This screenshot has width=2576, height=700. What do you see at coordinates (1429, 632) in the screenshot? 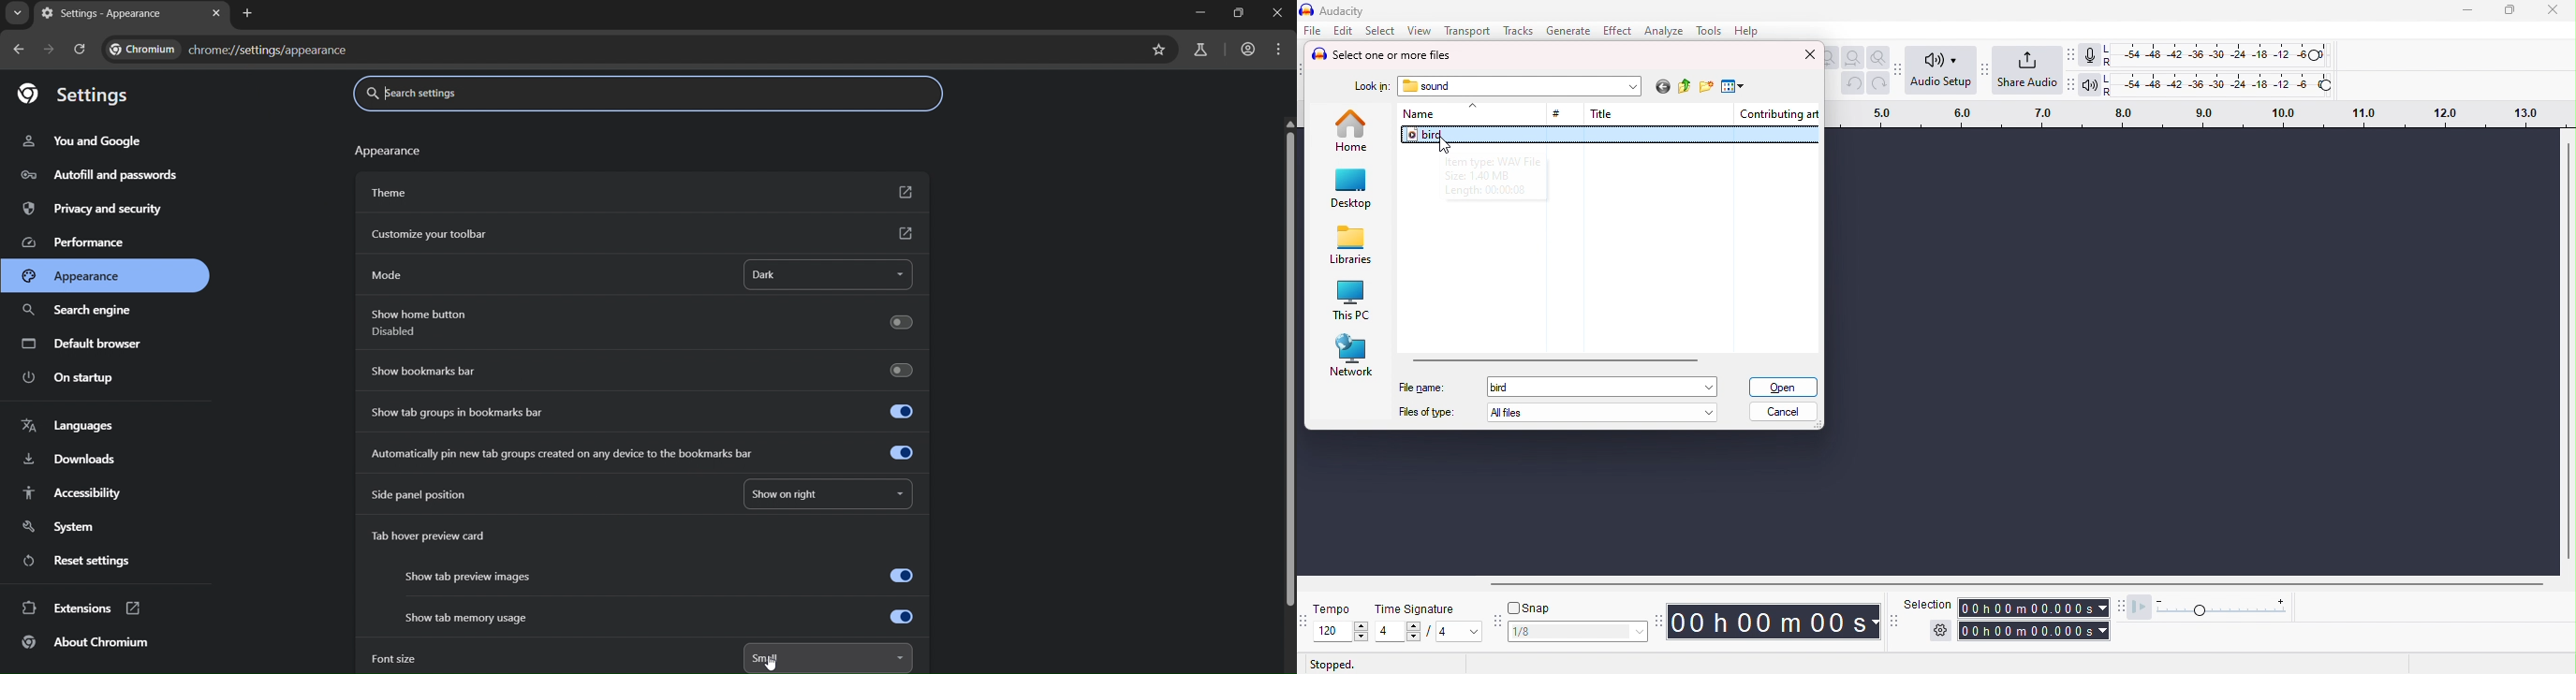
I see `select time signature` at bounding box center [1429, 632].